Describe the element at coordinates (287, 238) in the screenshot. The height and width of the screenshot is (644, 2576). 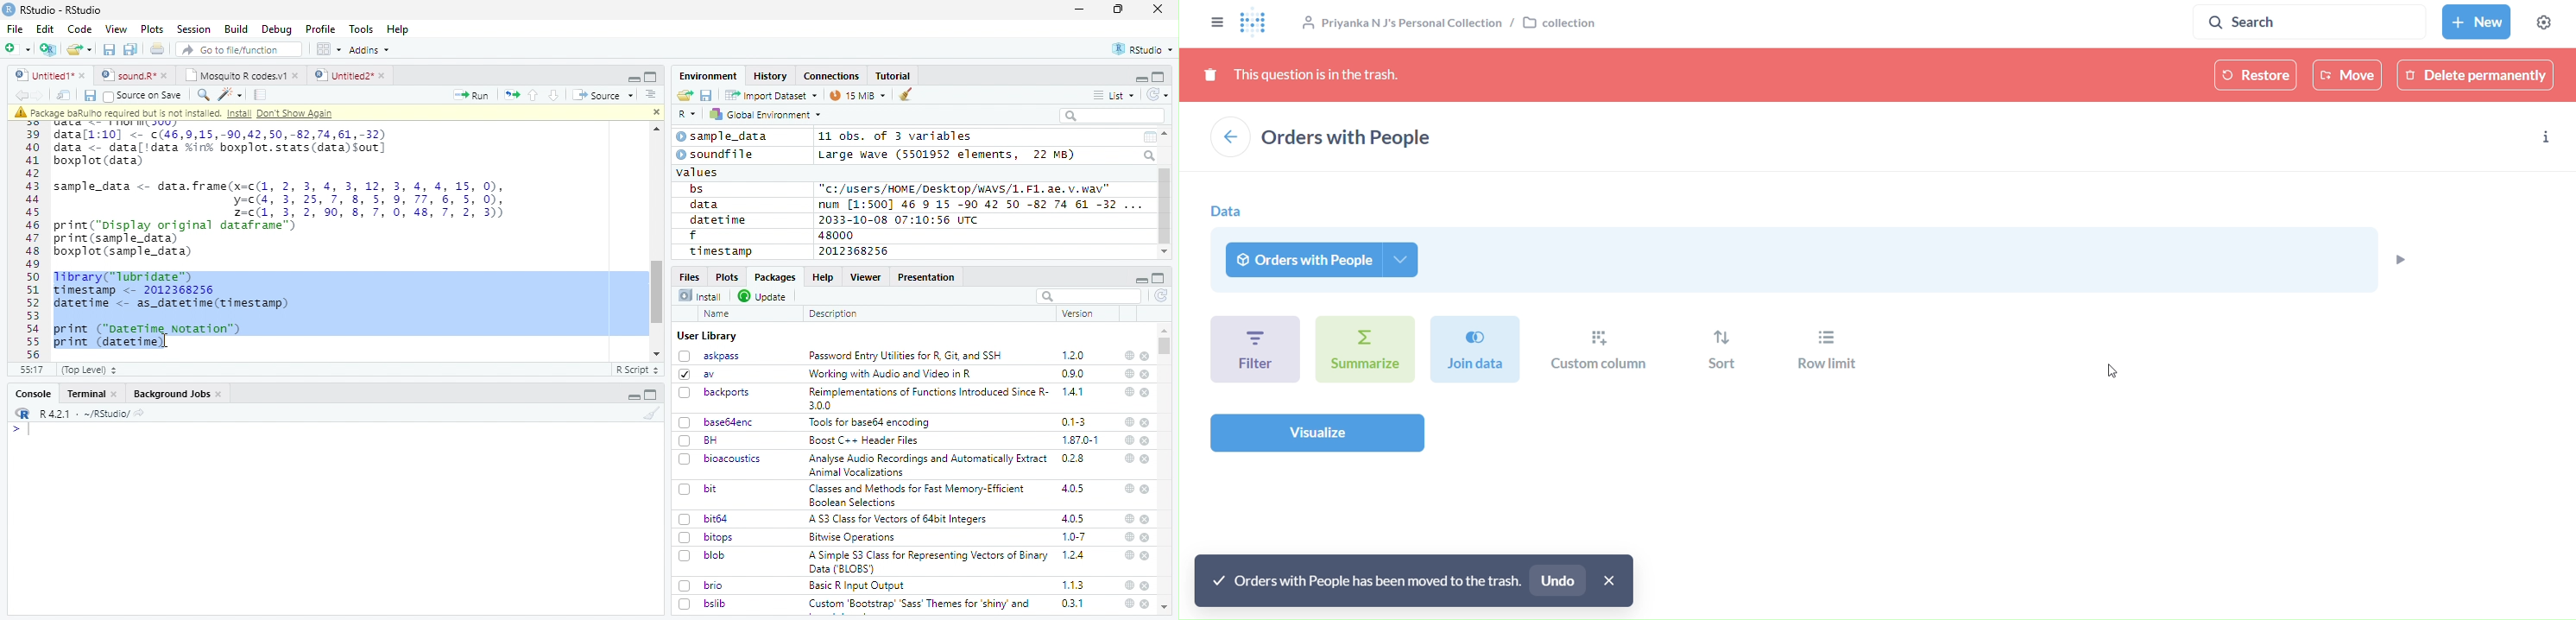
I see `data[1:10] <- c(46,9,15,-90,42,50,-82,74,61,-32)

data <_ data[!data ink boxplot.stats(data)sout]

boxplot (data)

sample_data <- data.frame(x=c(1, 2, 3, 4, 3, 12, 3, 4, 4, 15, 0),
y-c(4, 3, 25,7, 8,5, 9,77, 6,5, 0),
2=c(1, 3, 2, 90, 8, 7, 0, 48, 7, 2, 3))

print("pisplay original dataframe™)

print (sample_data)

boxplot (sample_data)

Jibrary("lubridate™)

Timestamp <- 2012368256

datetime <- as_datetime(tinestanp)

print ("DateTime Notation")

print (datetime)` at that location.